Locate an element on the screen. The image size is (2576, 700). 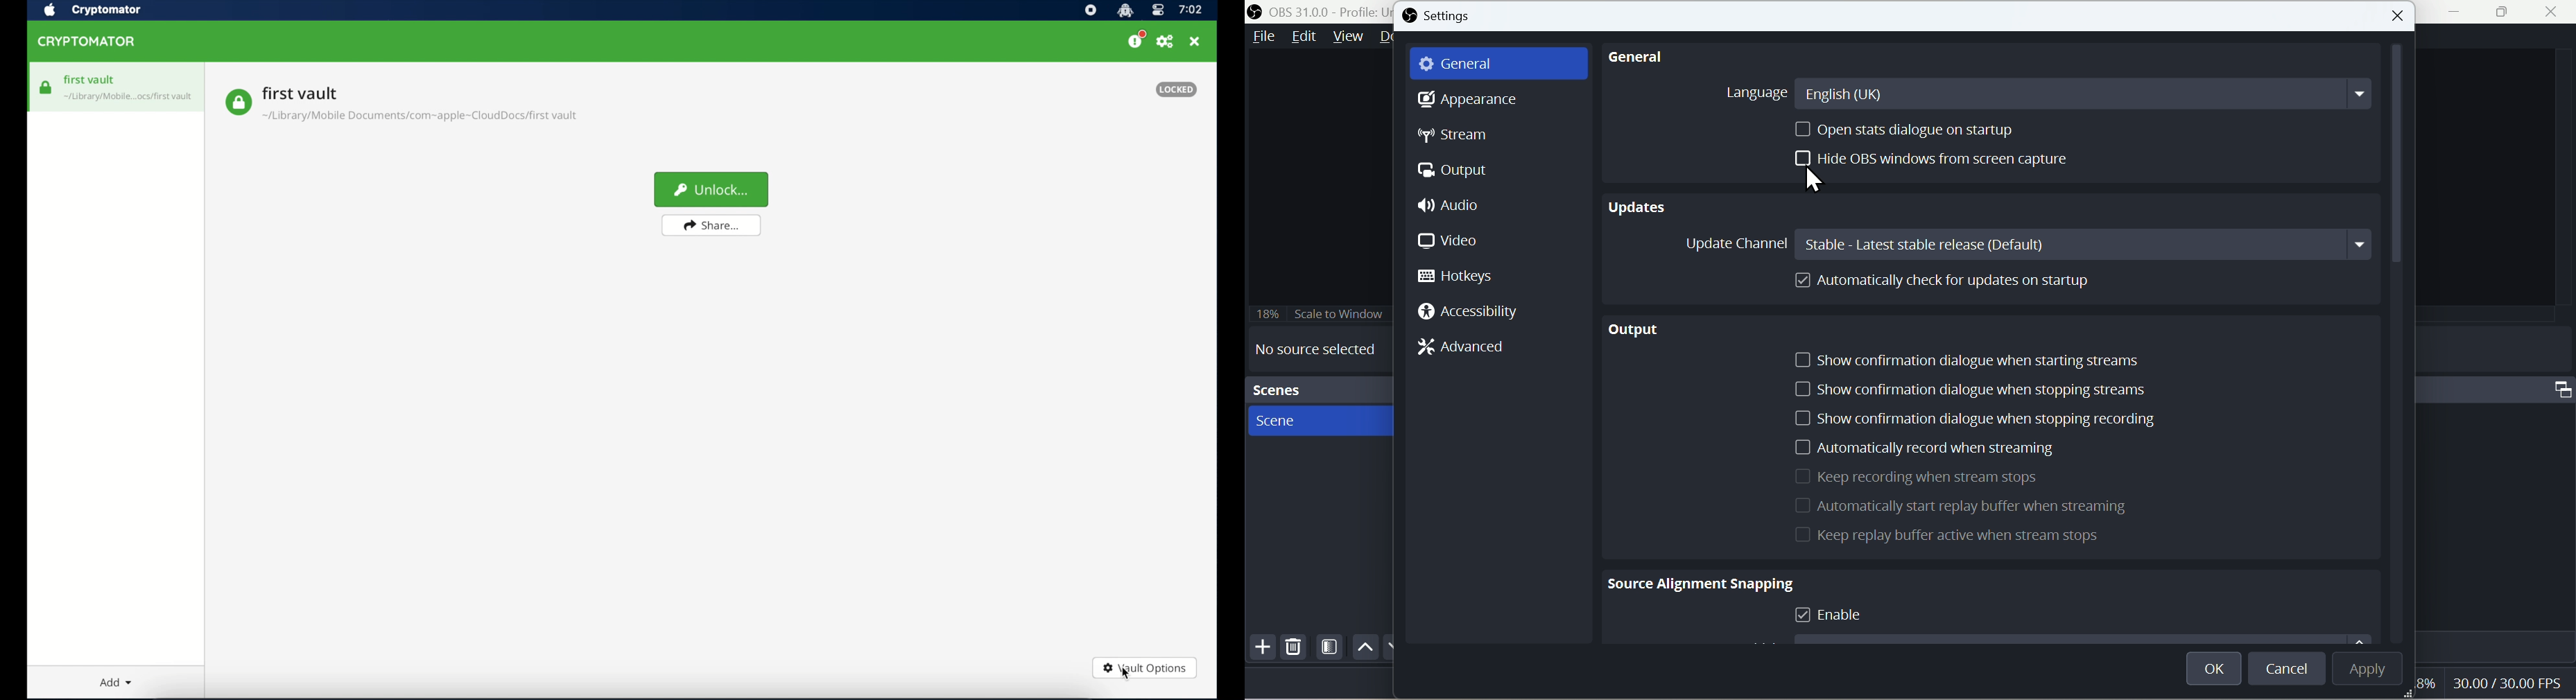
output is located at coordinates (1630, 329).